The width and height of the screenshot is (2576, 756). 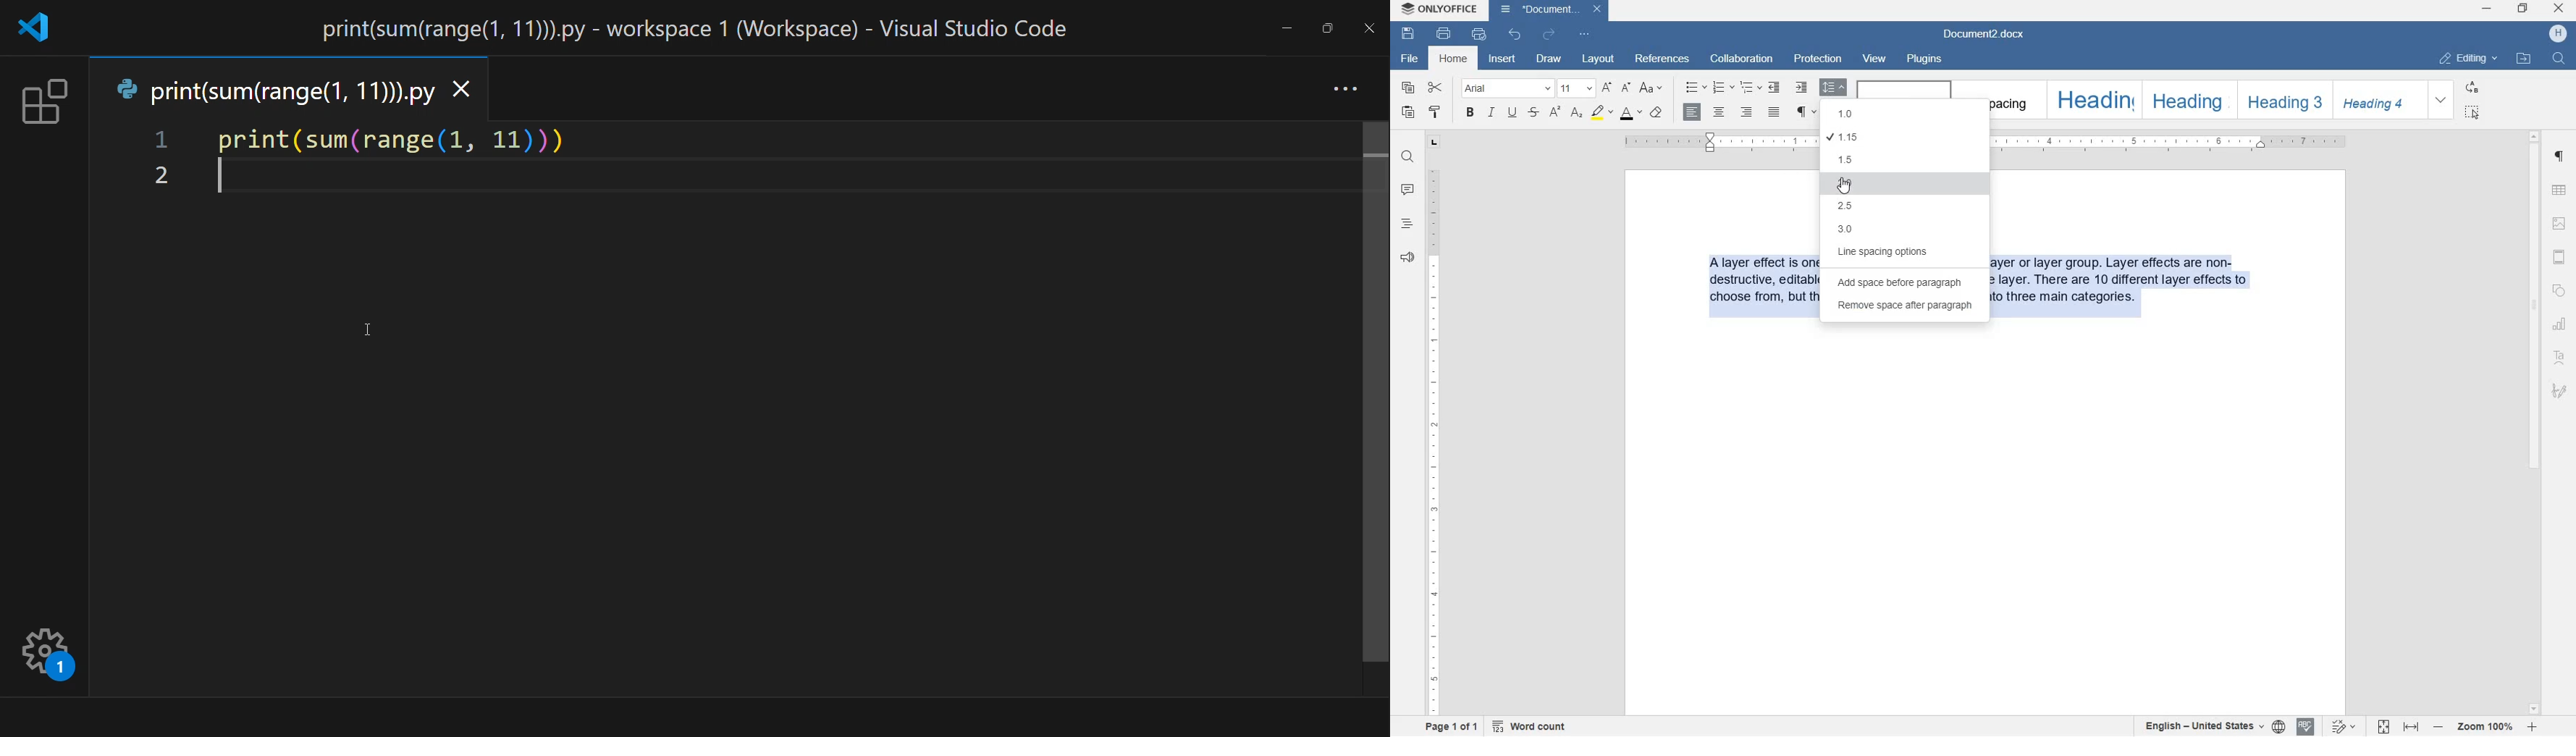 What do you see at coordinates (1515, 34) in the screenshot?
I see `undo` at bounding box center [1515, 34].